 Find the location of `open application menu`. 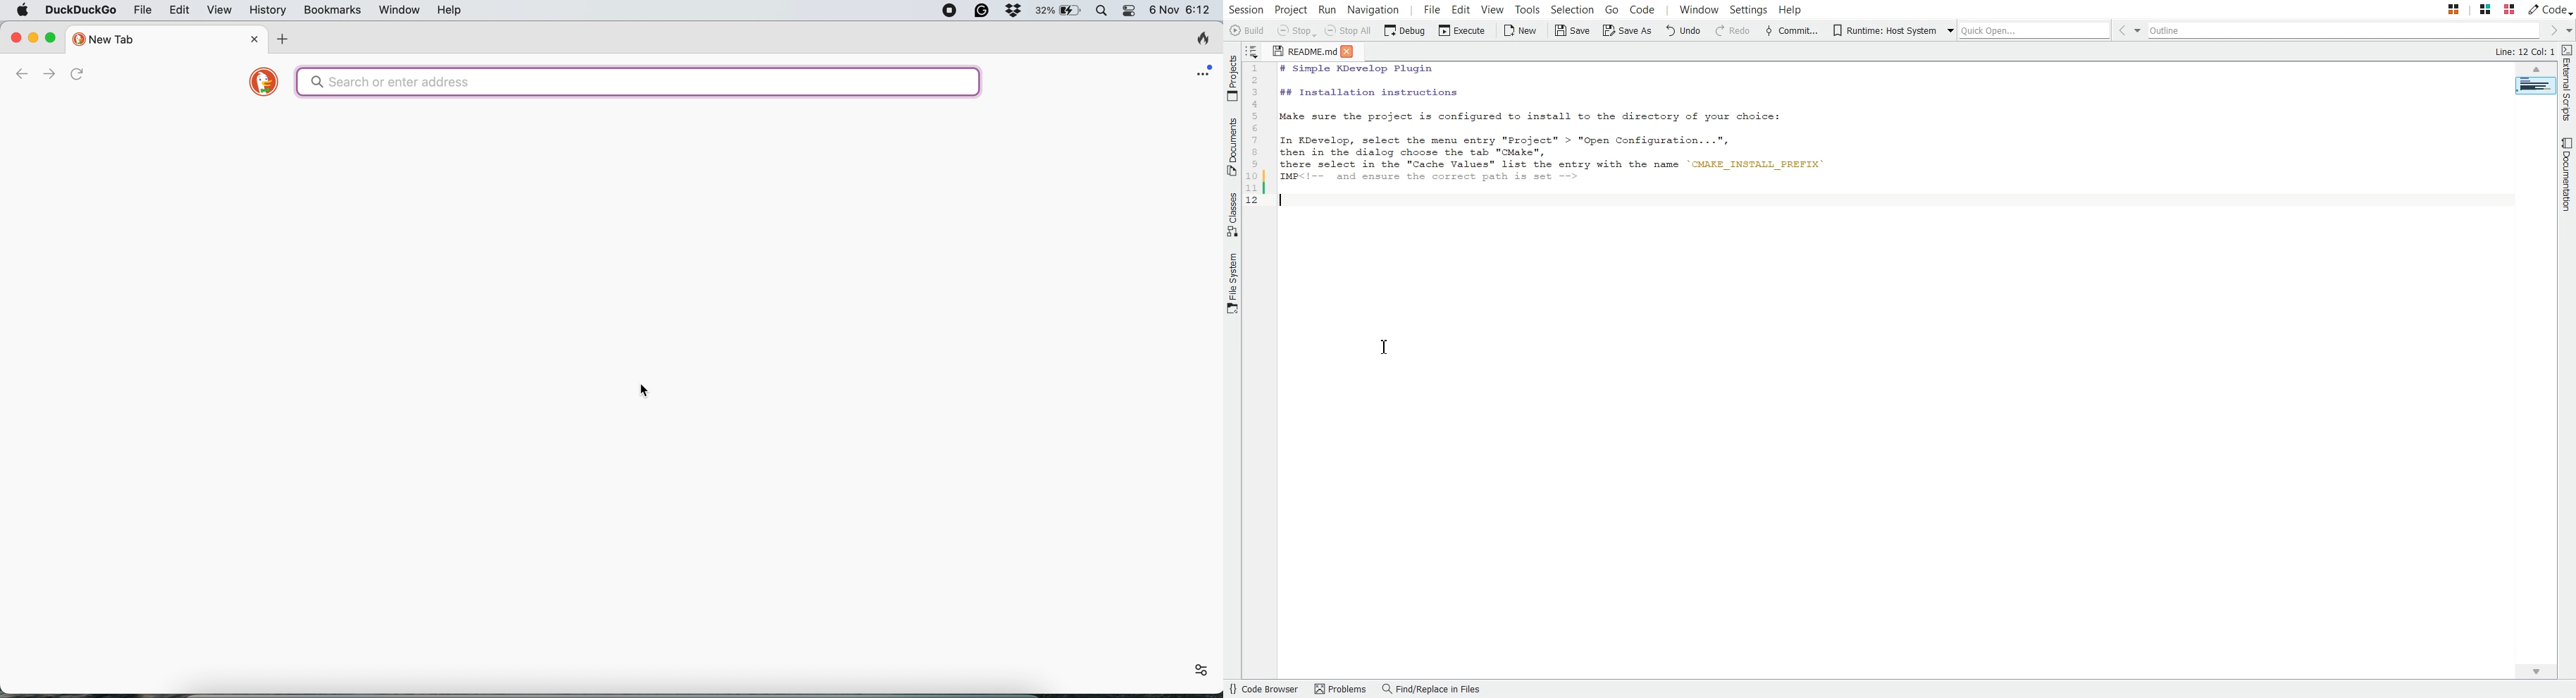

open application menu is located at coordinates (1205, 70).